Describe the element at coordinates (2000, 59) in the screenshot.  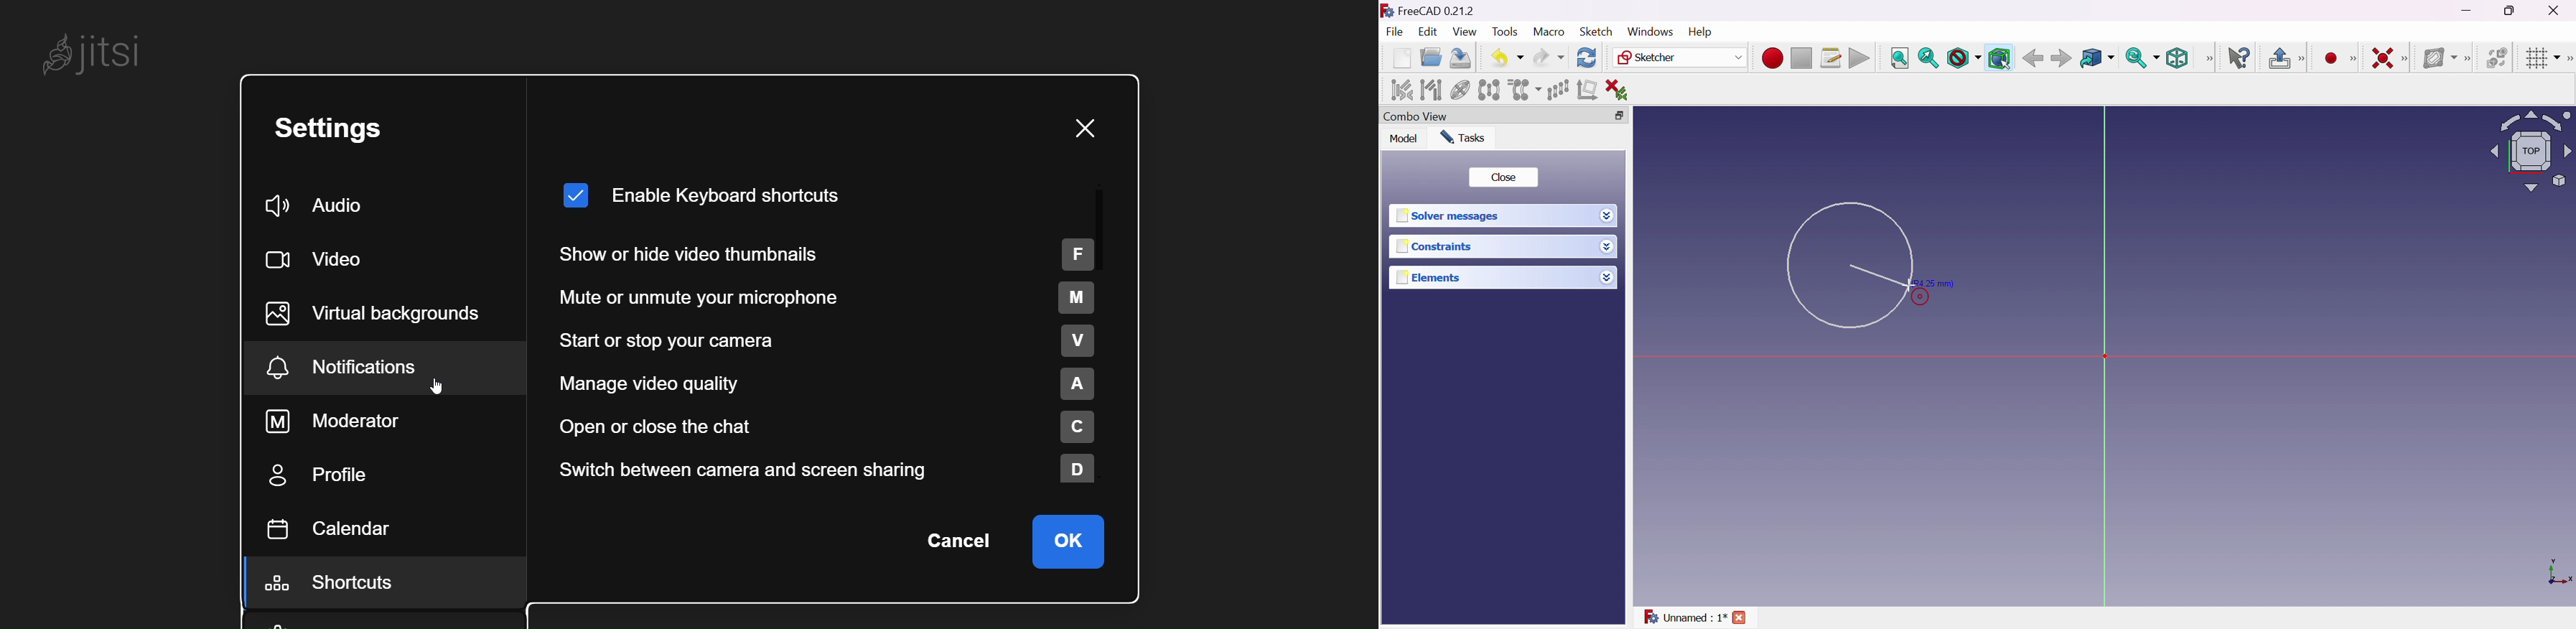
I see `Bounding box` at that location.